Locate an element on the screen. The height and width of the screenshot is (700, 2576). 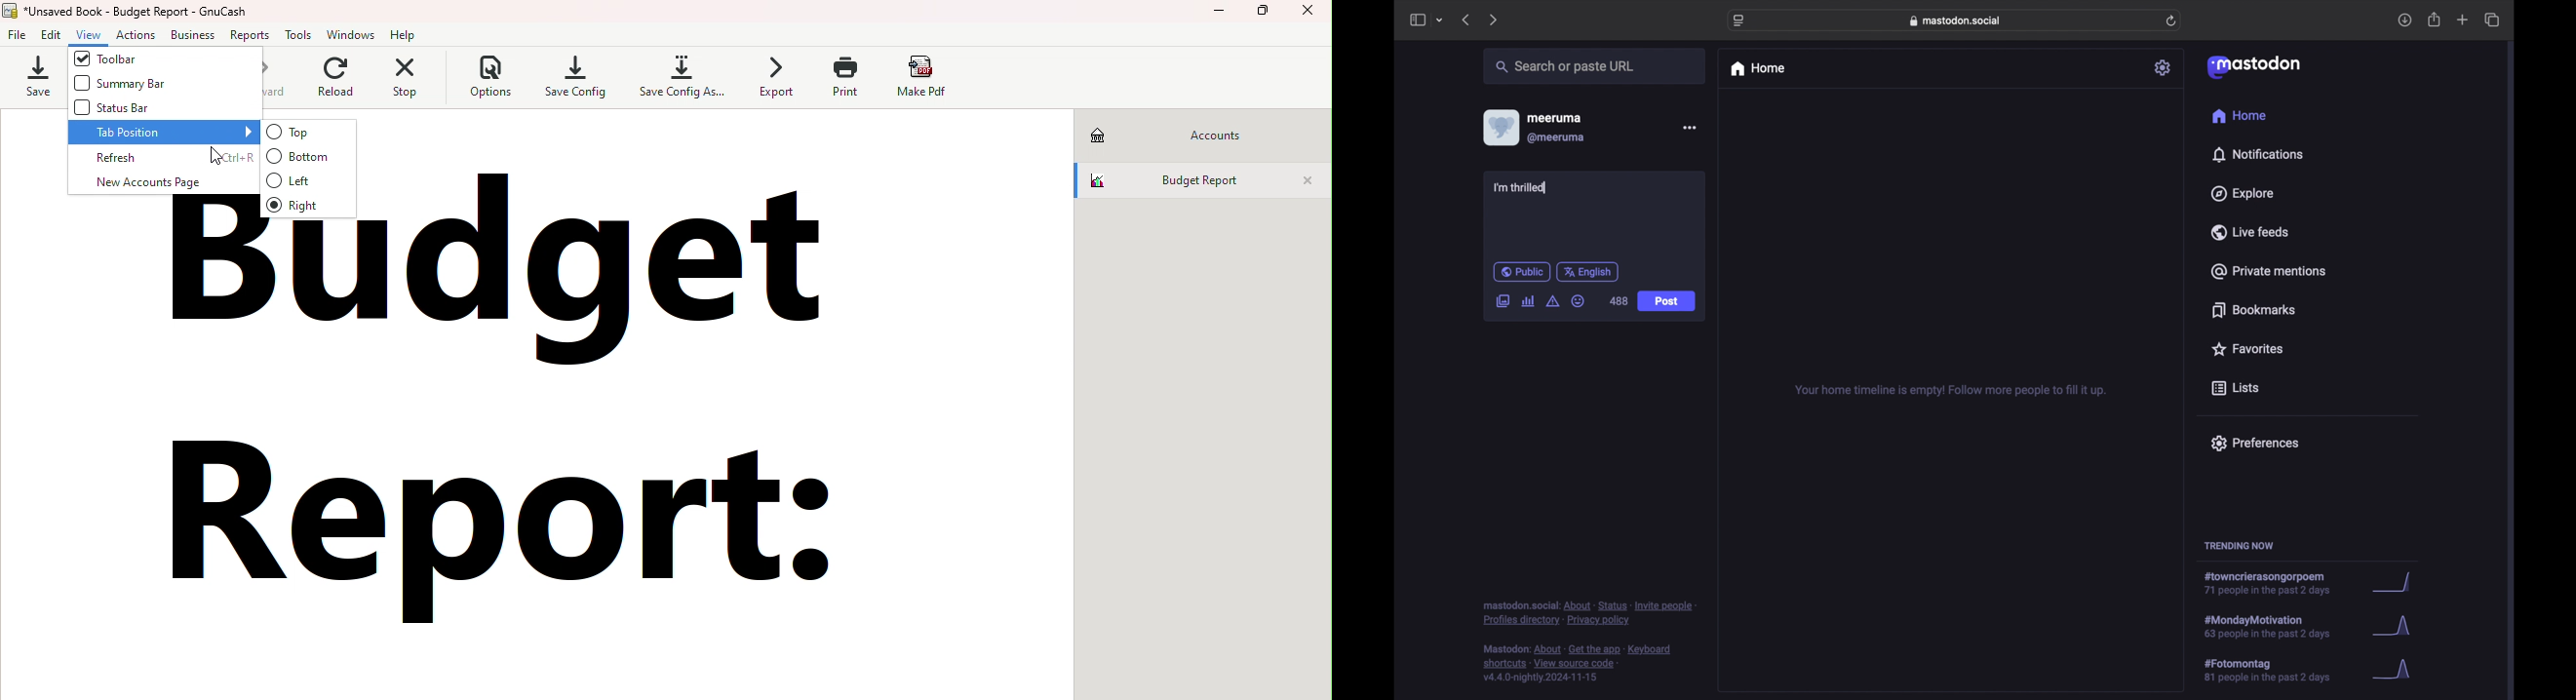
post is located at coordinates (1666, 301).